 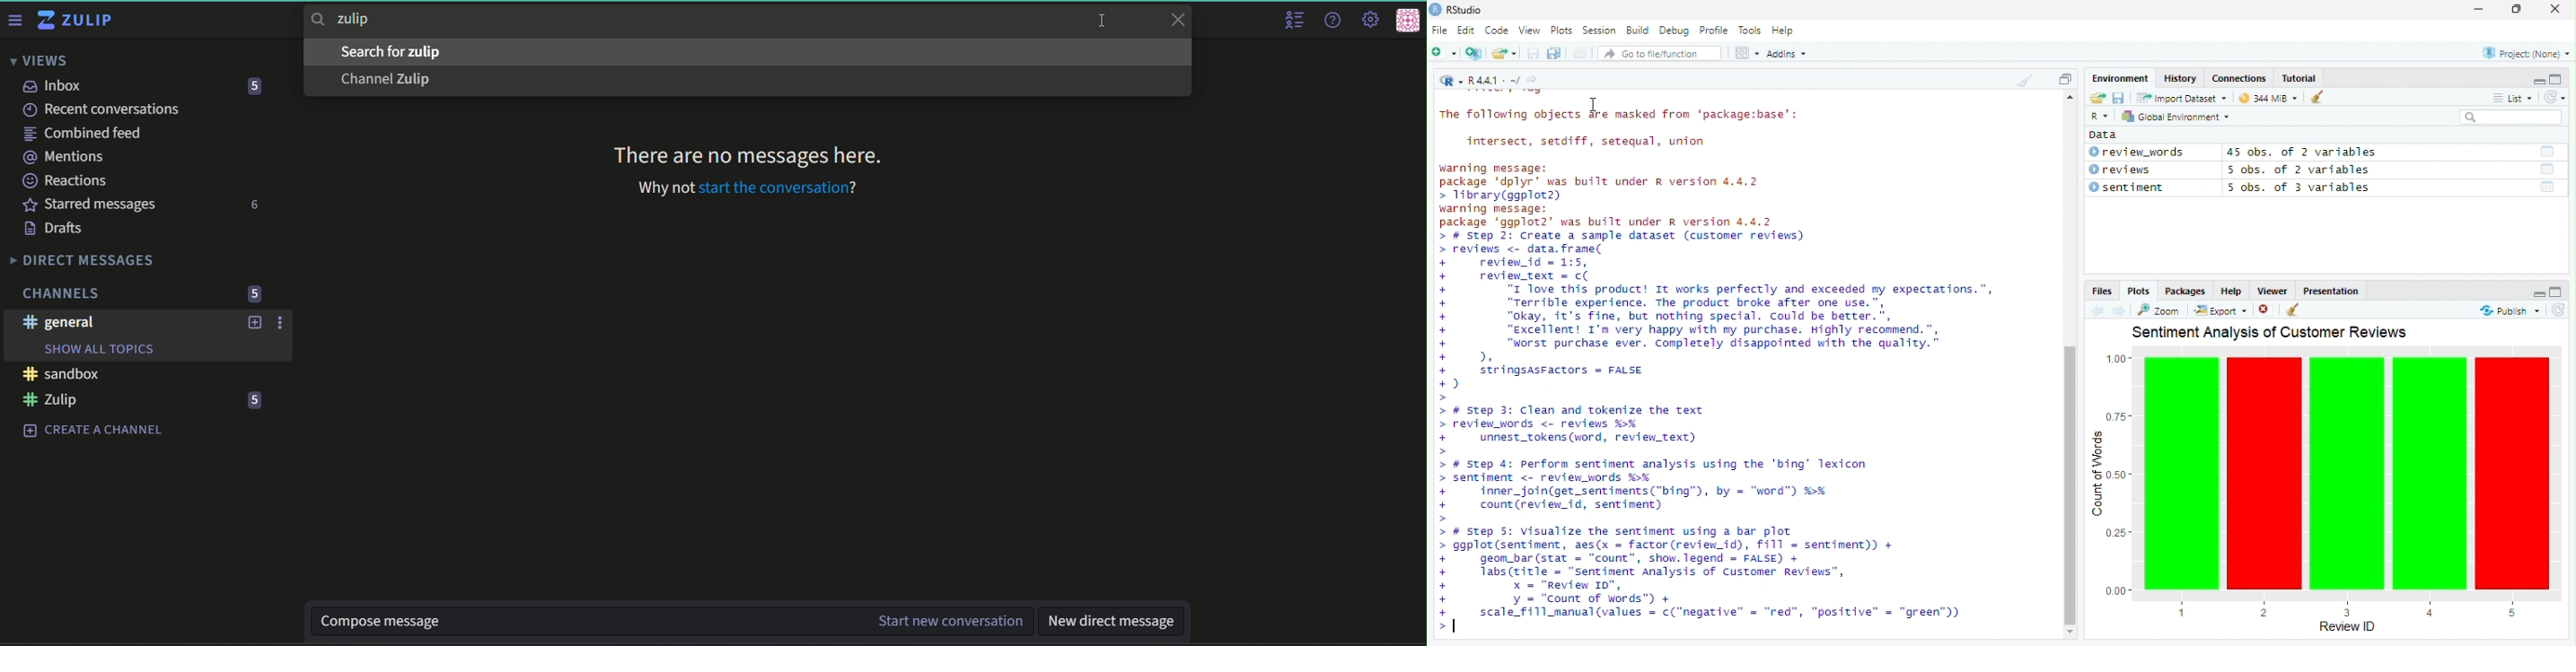 I want to click on Drafts, so click(x=57, y=227).